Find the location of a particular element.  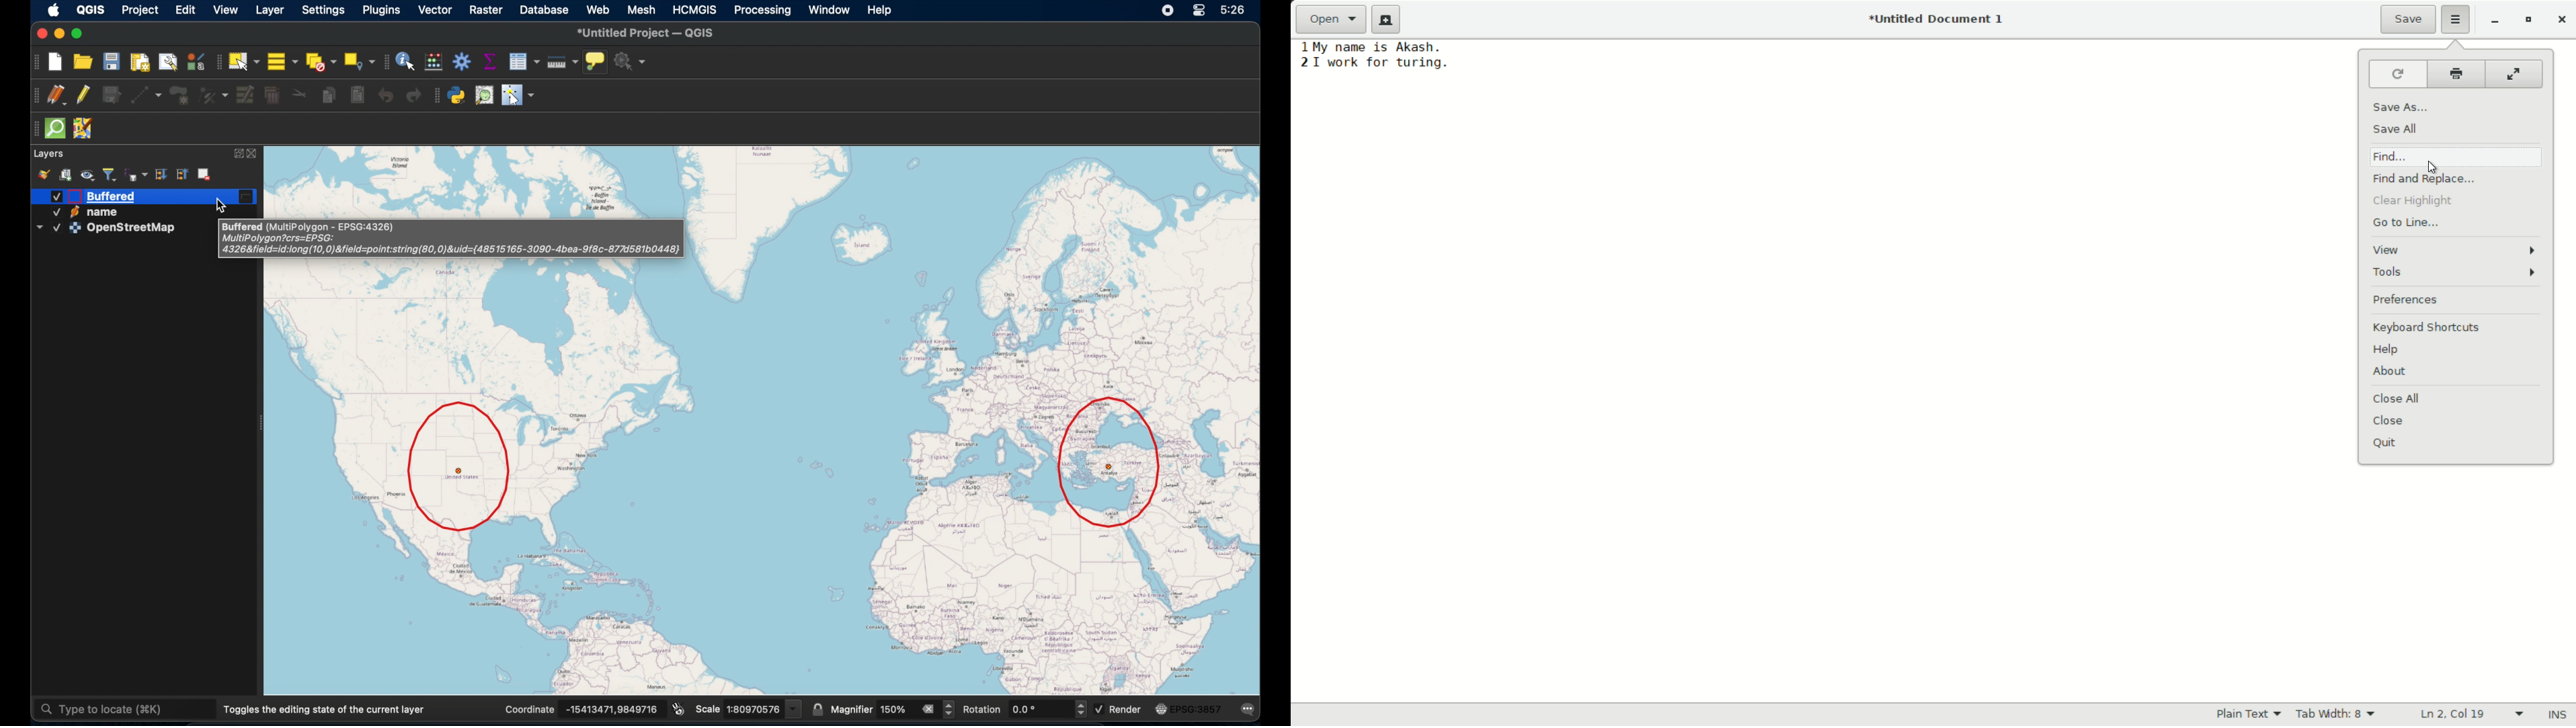

tab width is located at coordinates (2339, 714).